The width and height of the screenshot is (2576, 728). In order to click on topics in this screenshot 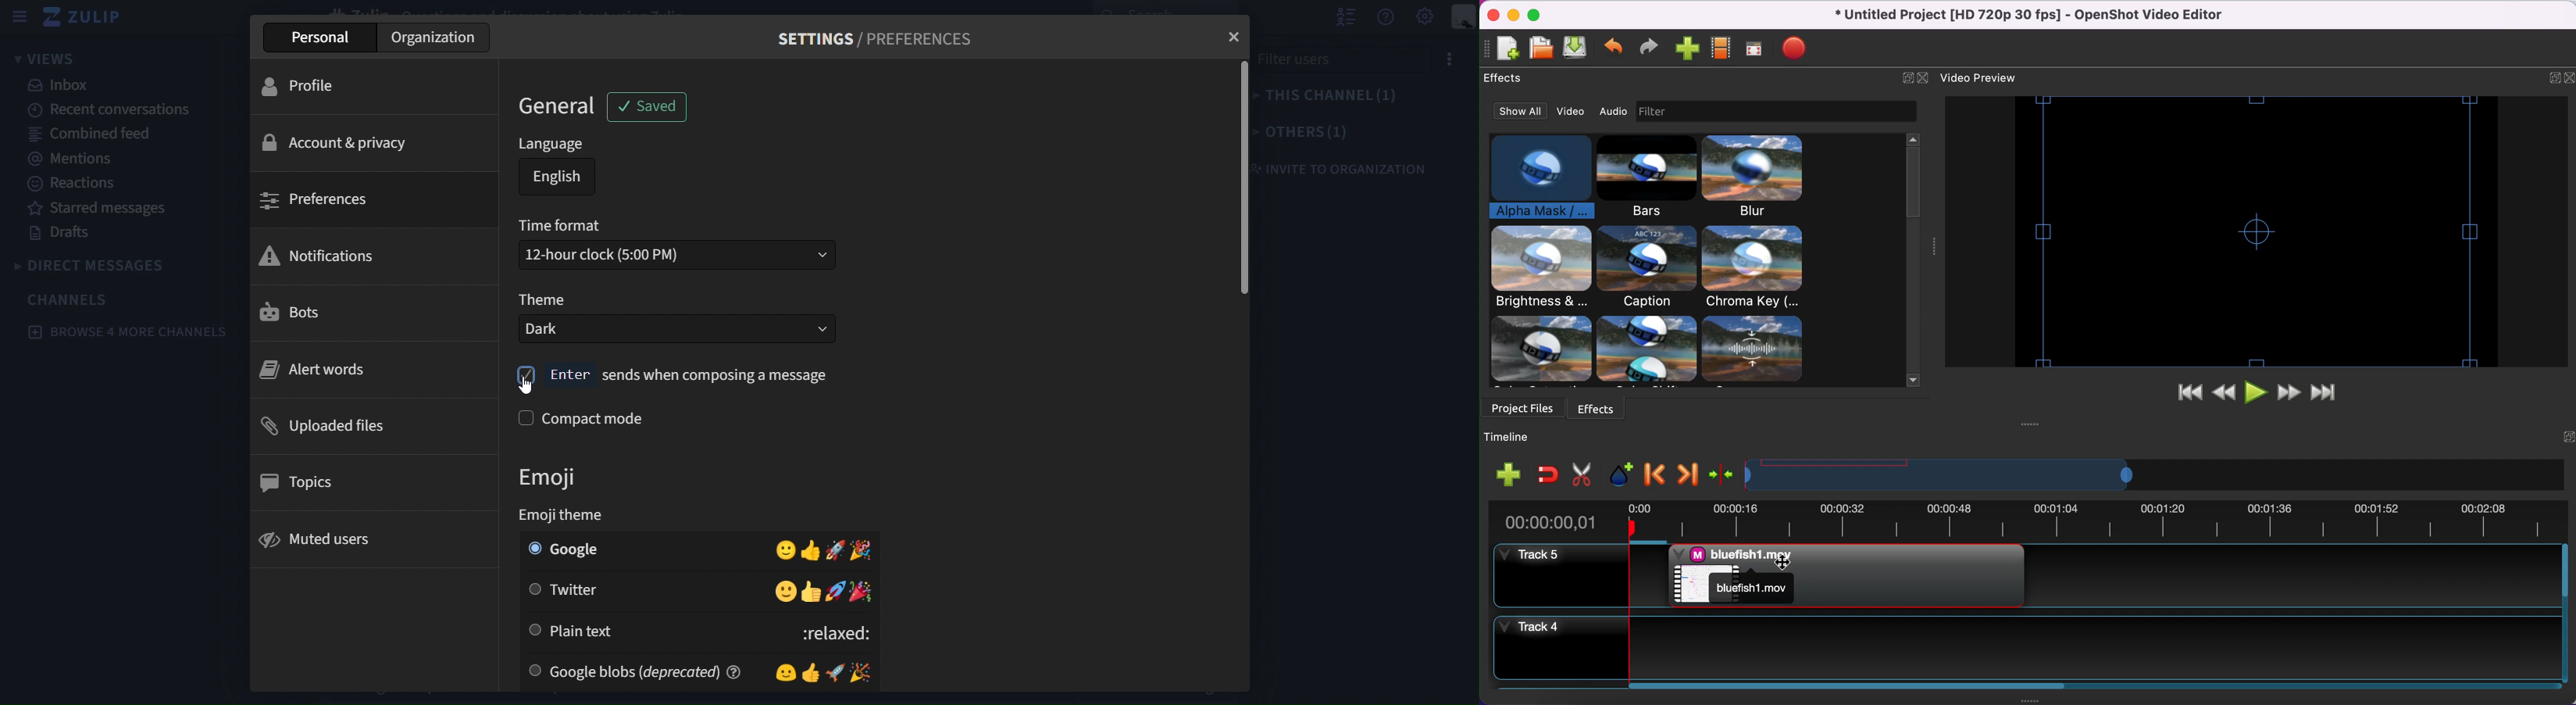, I will do `click(369, 479)`.